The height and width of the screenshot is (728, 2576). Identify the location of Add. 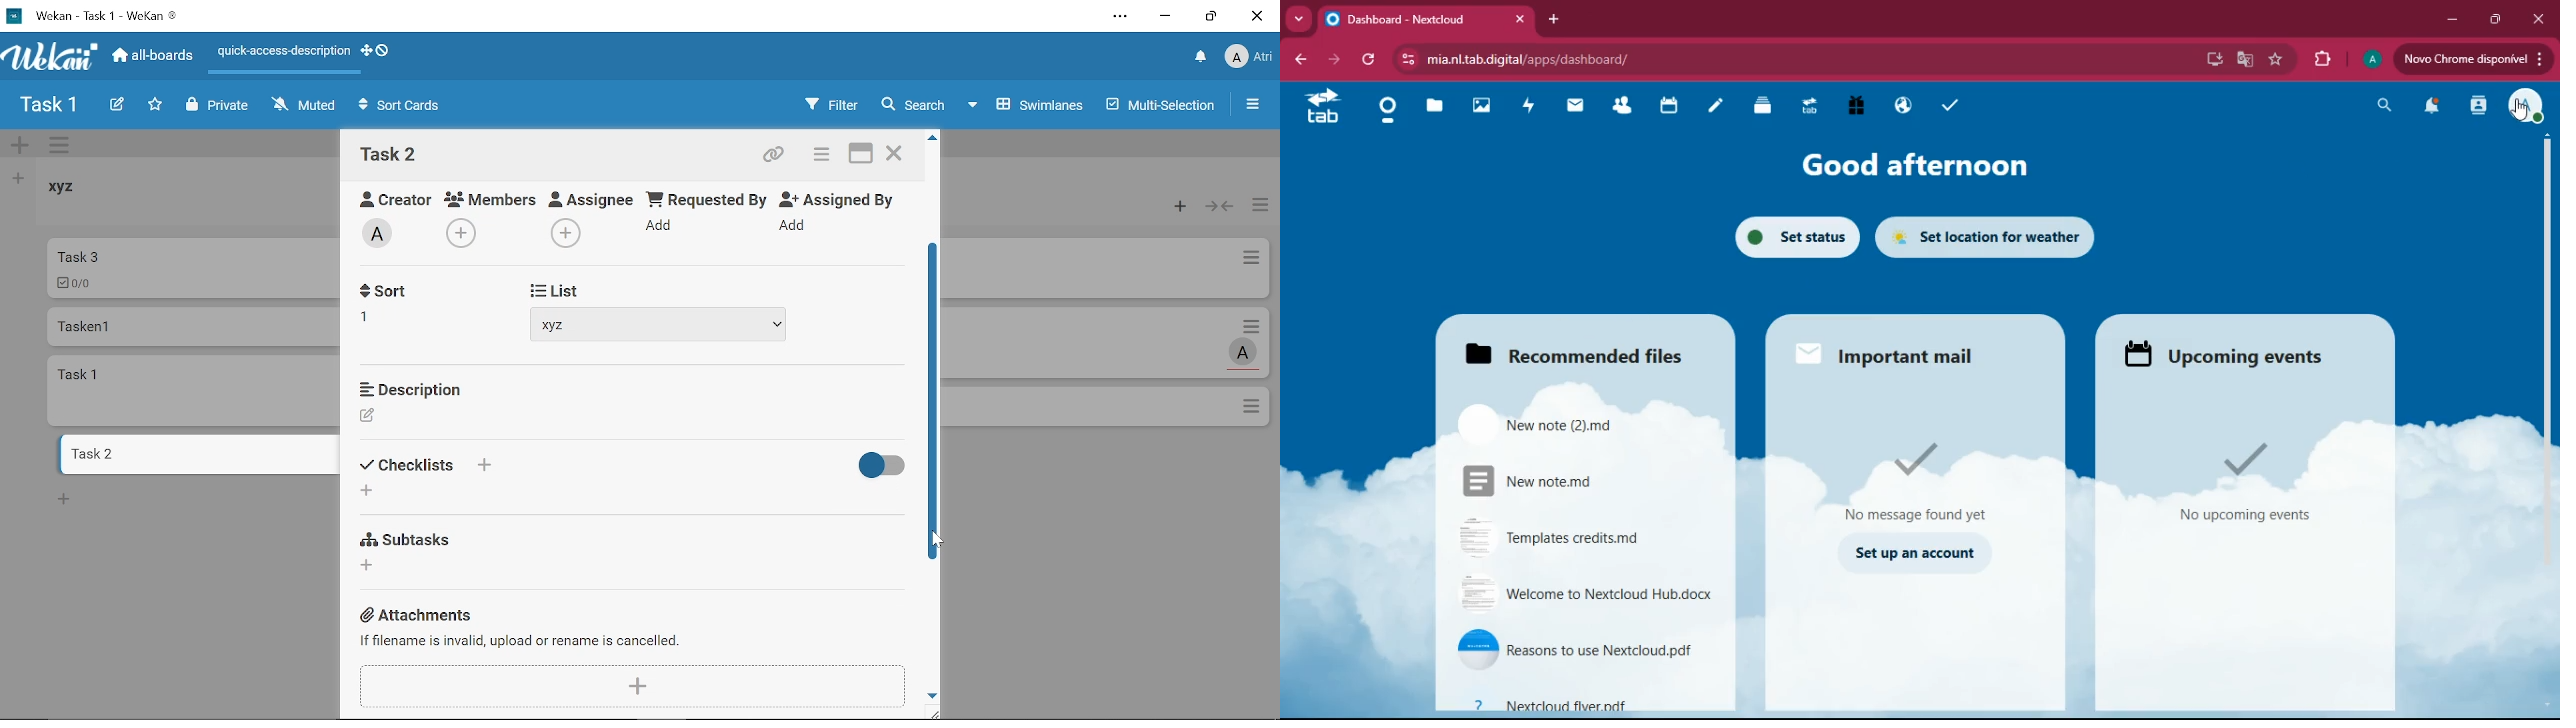
(464, 231).